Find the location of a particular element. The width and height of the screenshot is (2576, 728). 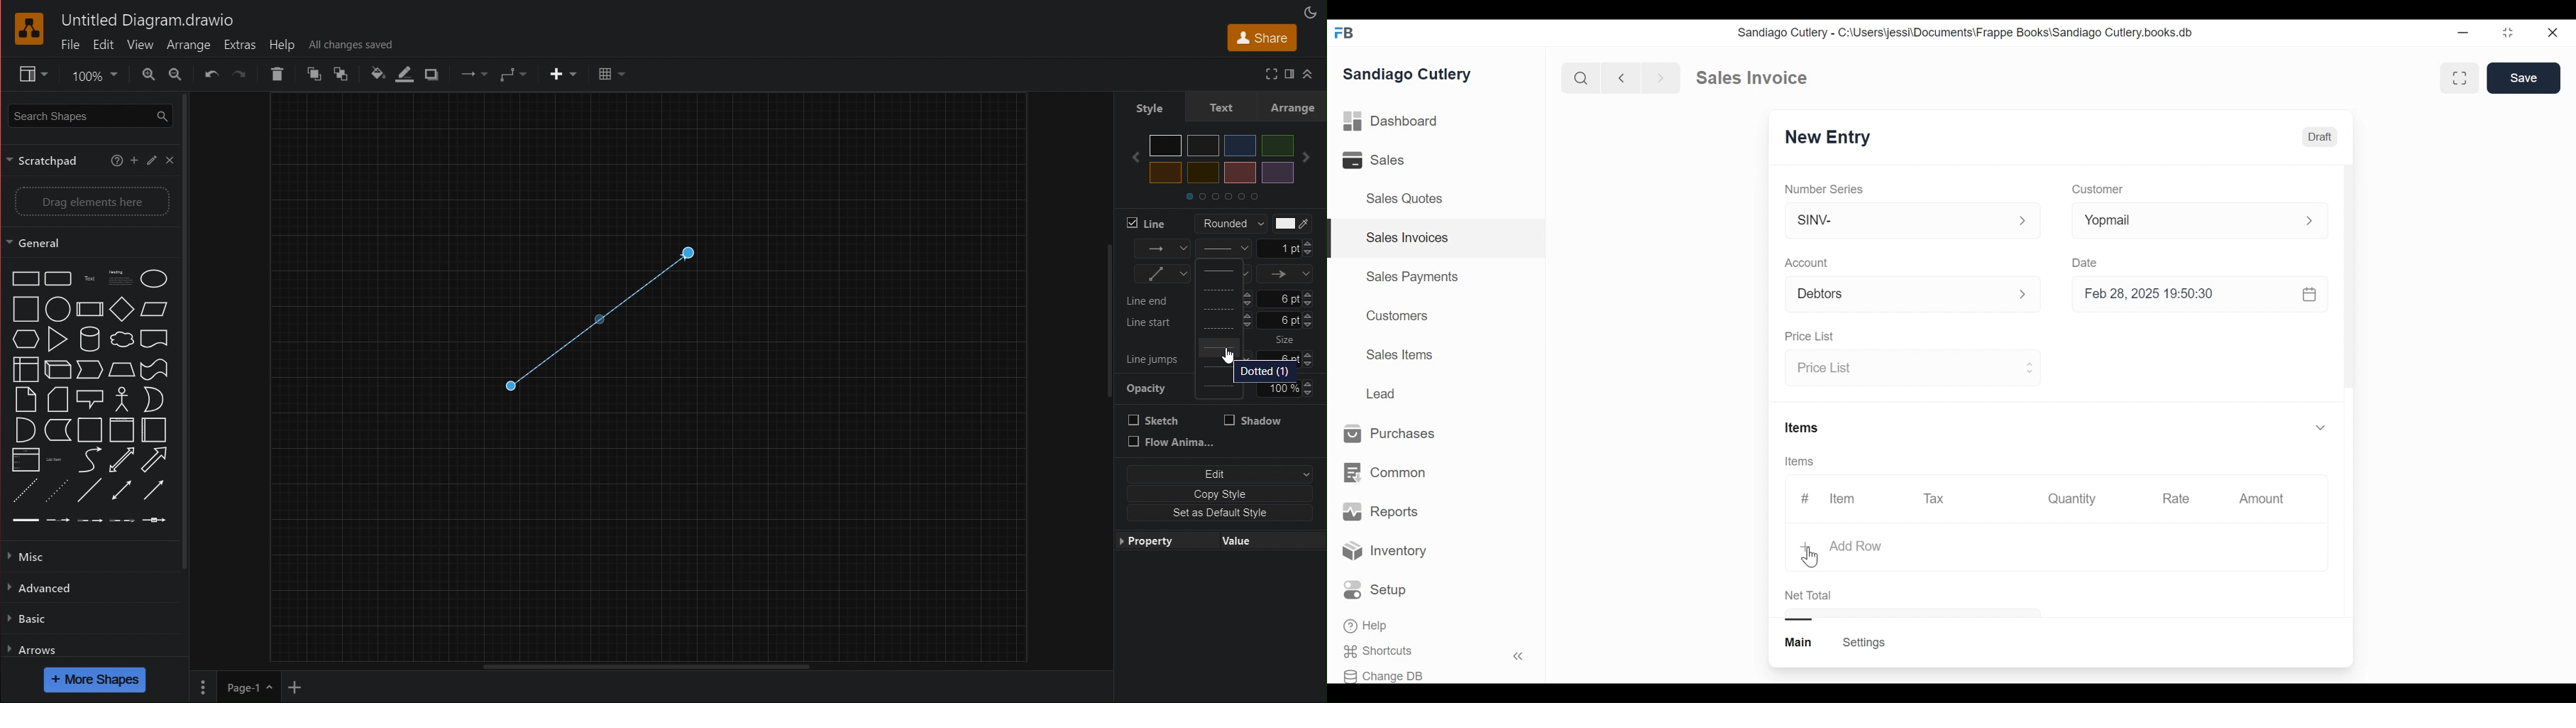

Sales Items is located at coordinates (1399, 353).